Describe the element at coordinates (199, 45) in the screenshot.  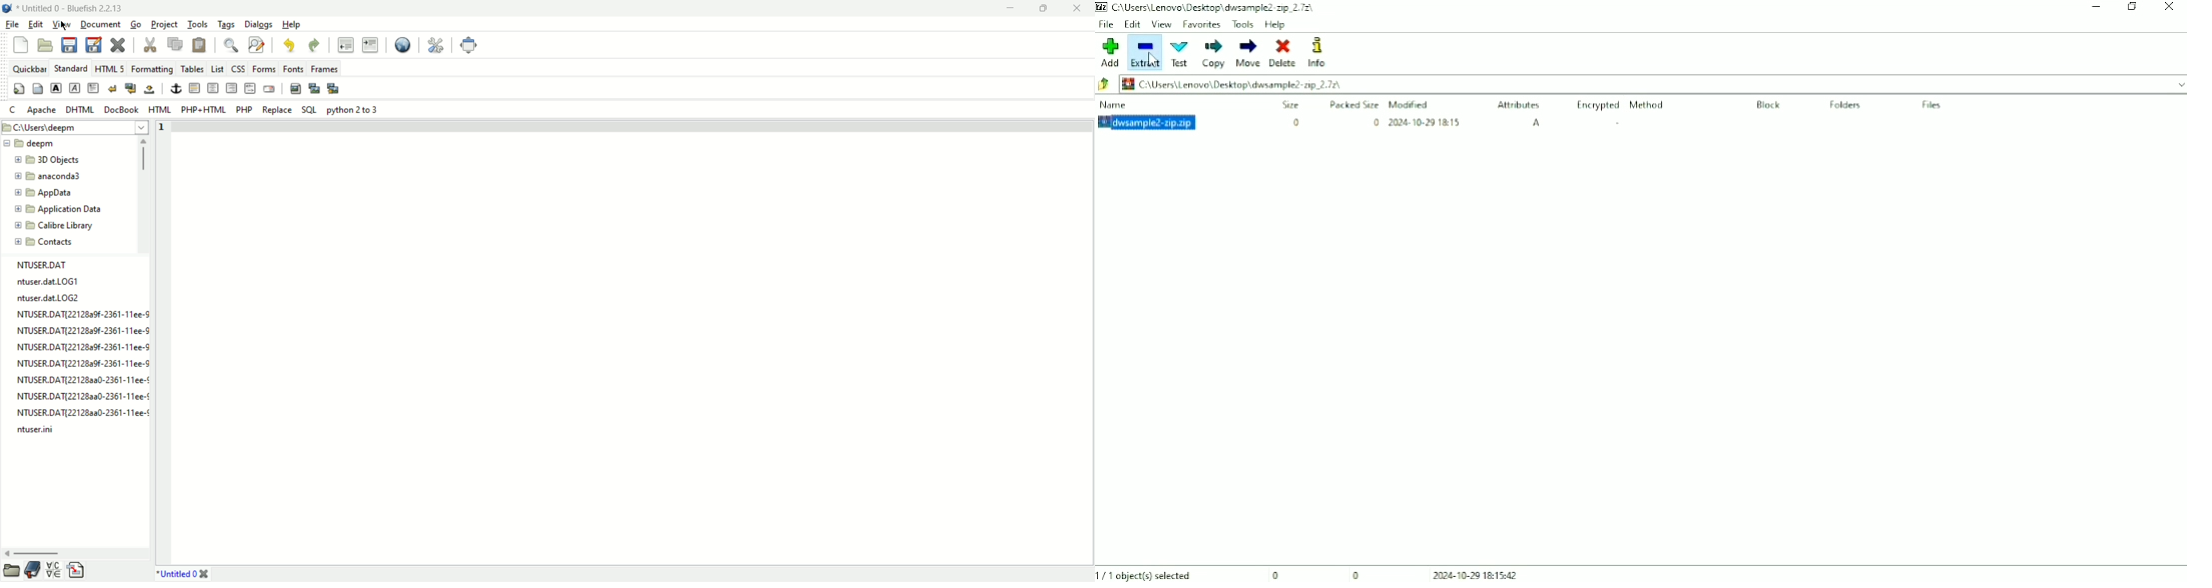
I see `paste` at that location.